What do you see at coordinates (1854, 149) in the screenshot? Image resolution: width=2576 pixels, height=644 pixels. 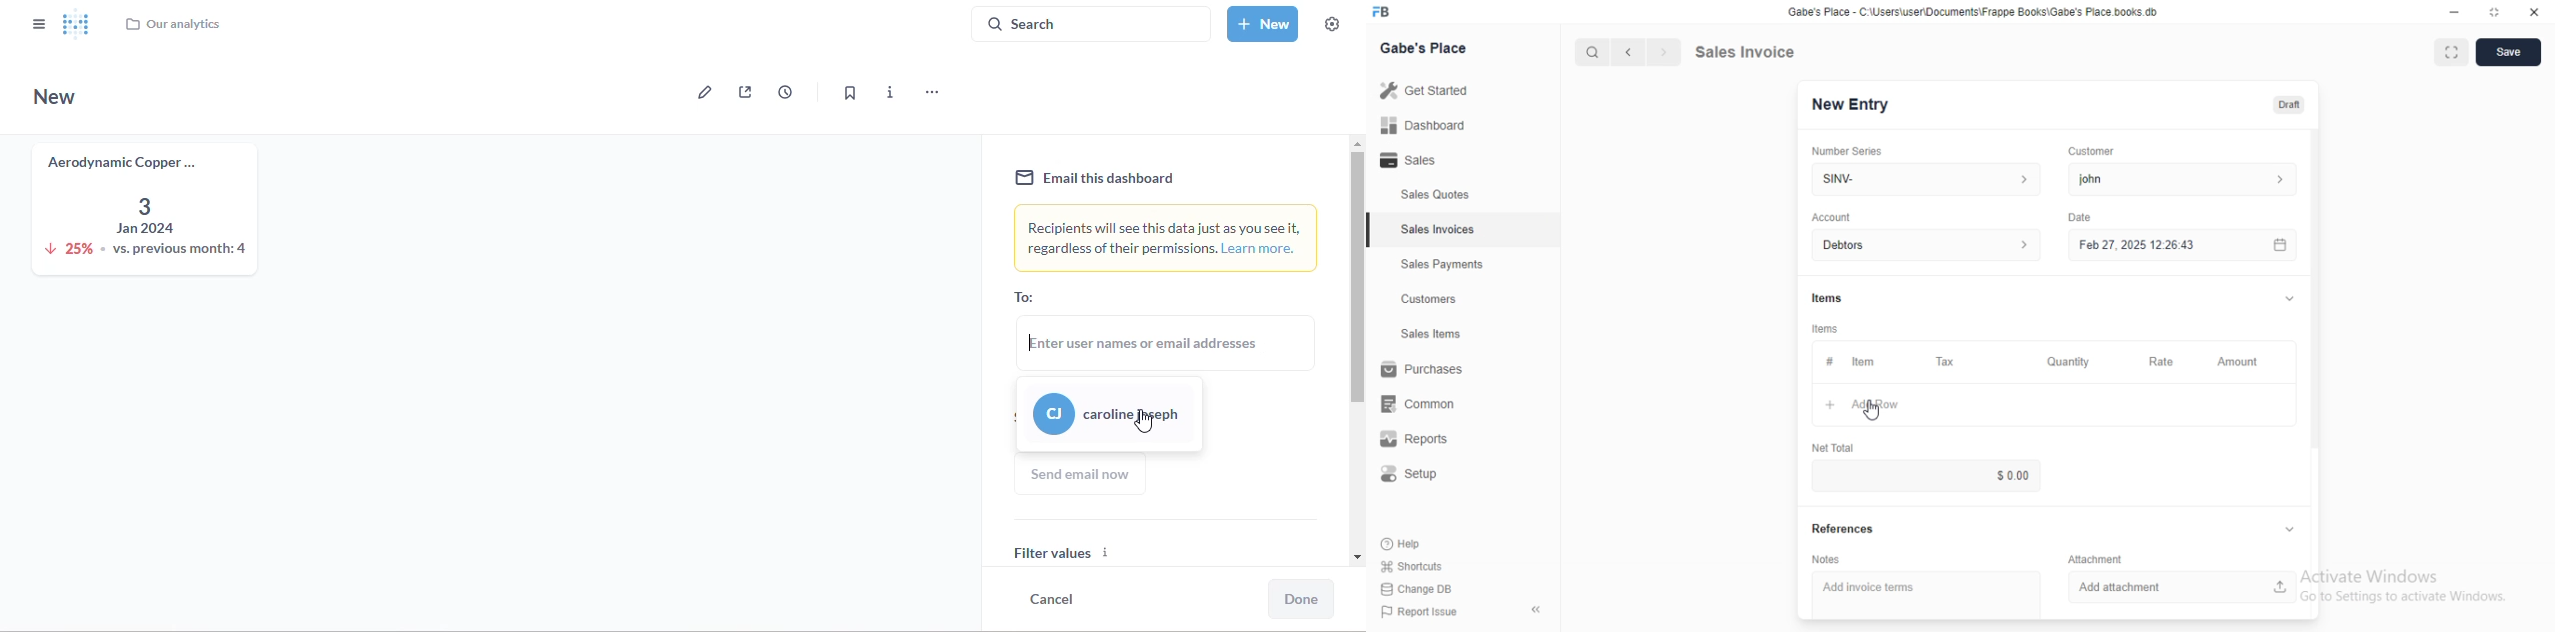 I see `Number Senes` at bounding box center [1854, 149].